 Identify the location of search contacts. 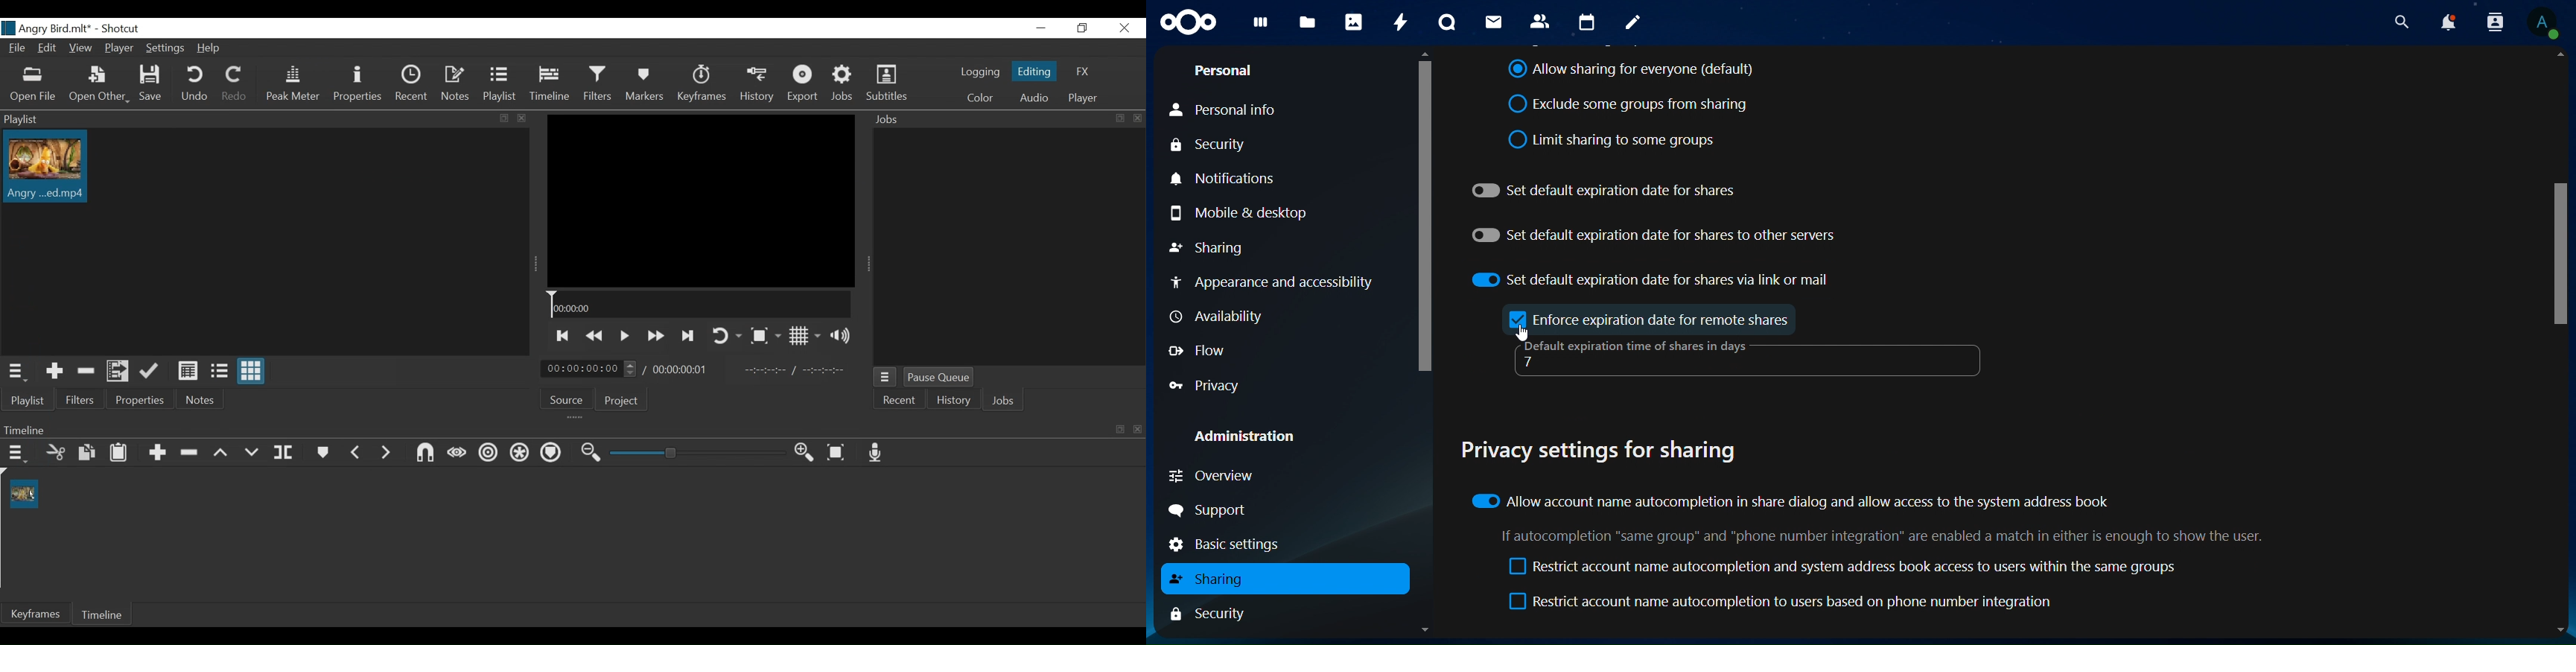
(2494, 23).